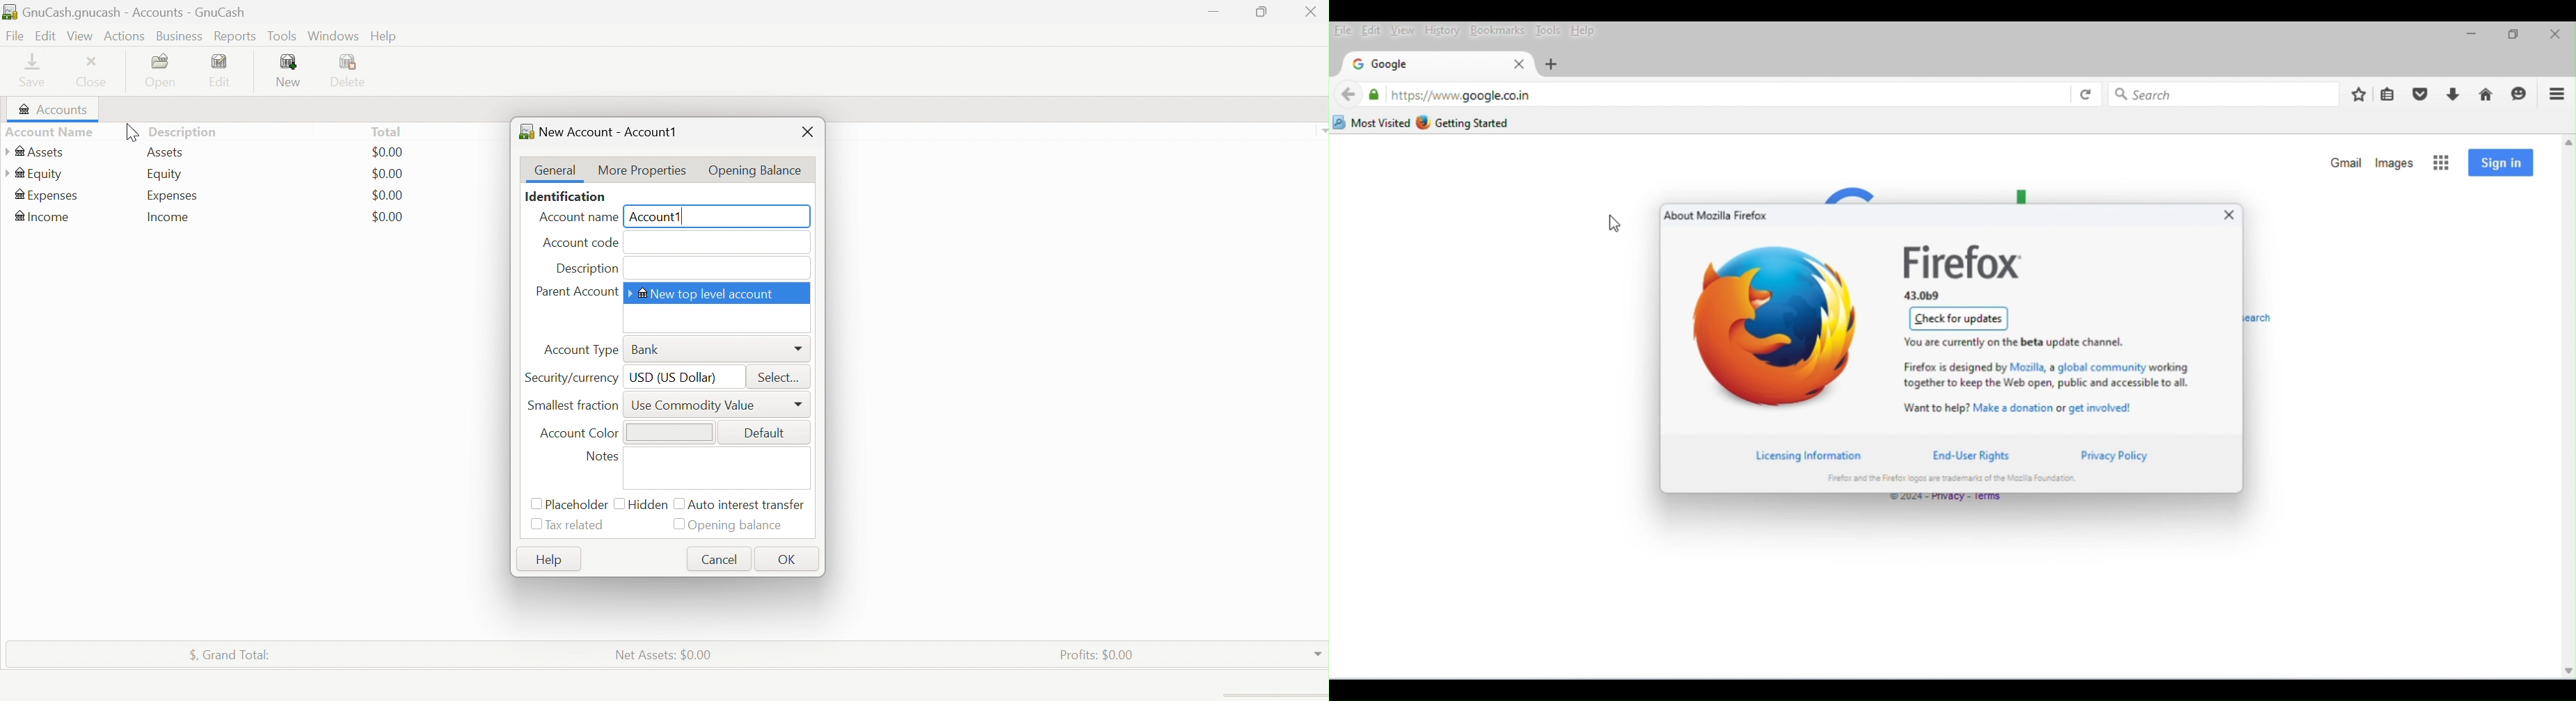  What do you see at coordinates (173, 195) in the screenshot?
I see `Expenses` at bounding box center [173, 195].